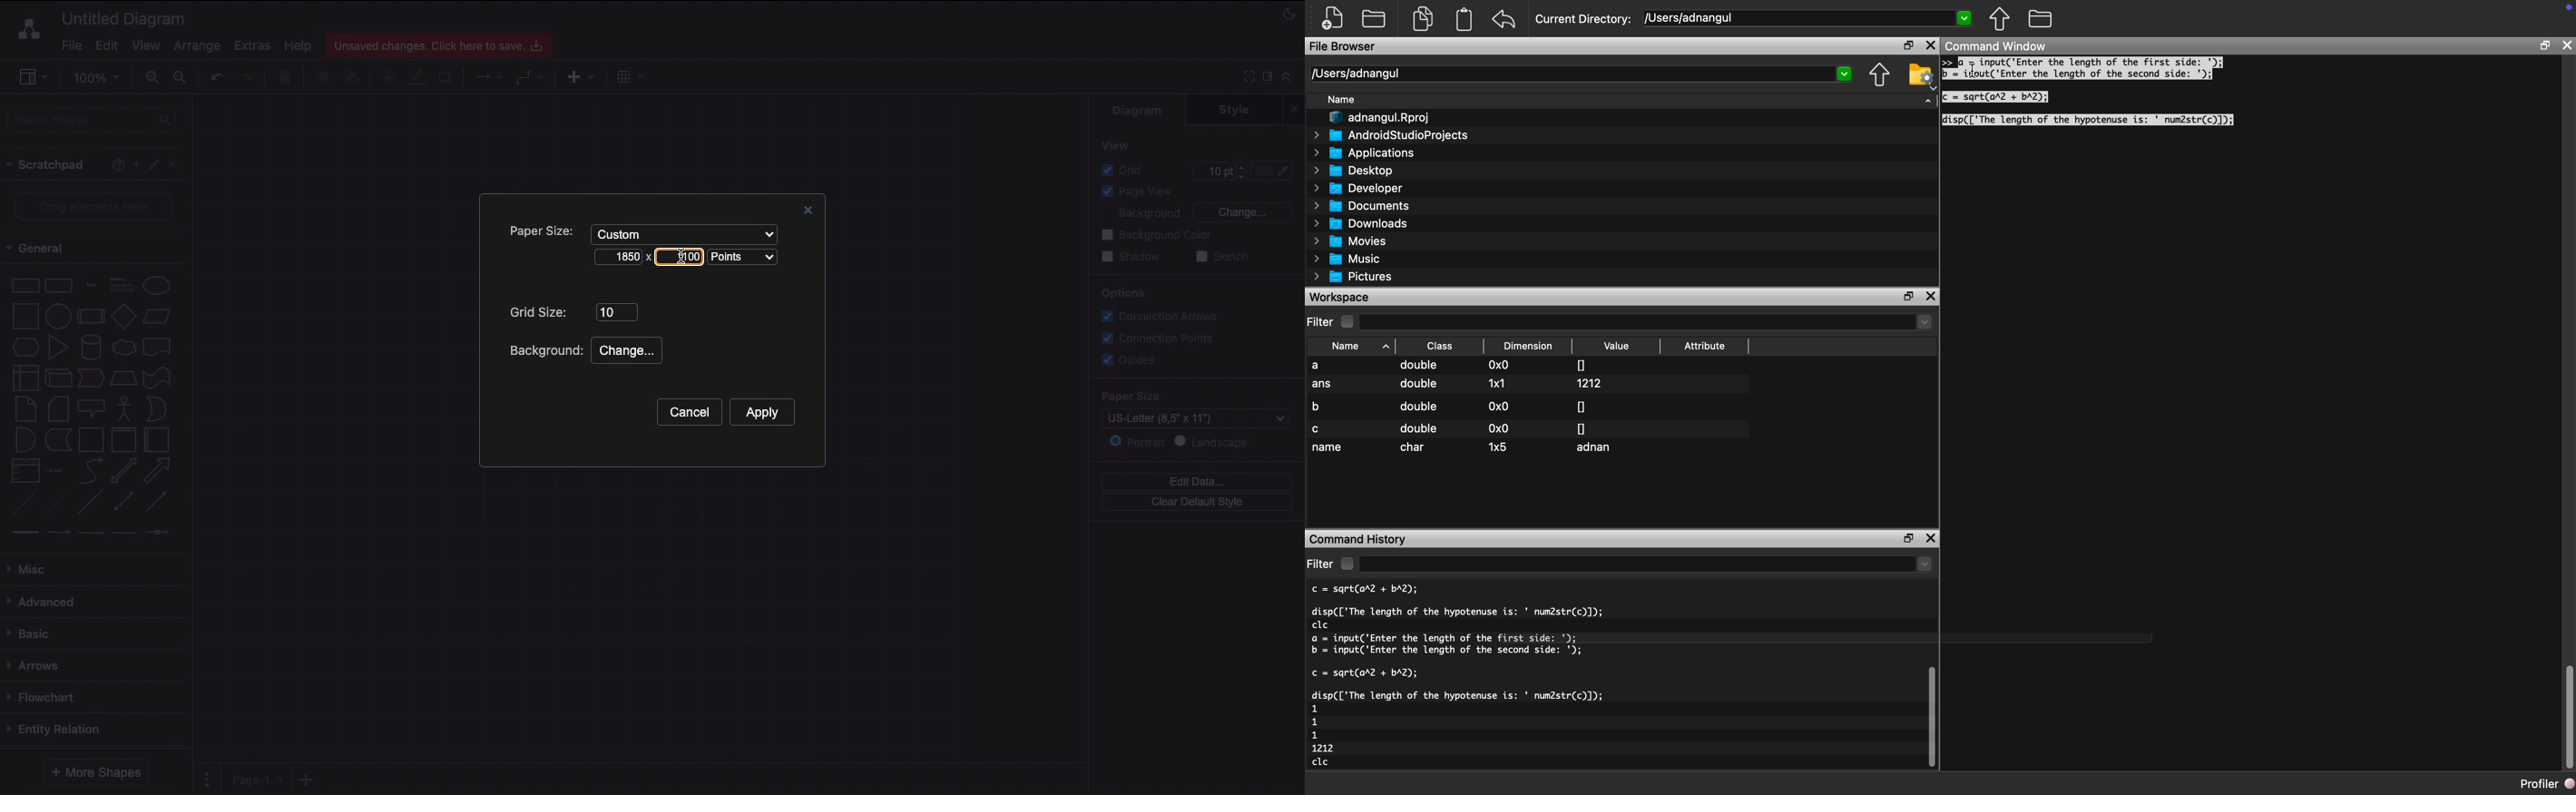 The width and height of the screenshot is (2576, 812). Describe the element at coordinates (59, 284) in the screenshot. I see `Rounded rectangle` at that location.